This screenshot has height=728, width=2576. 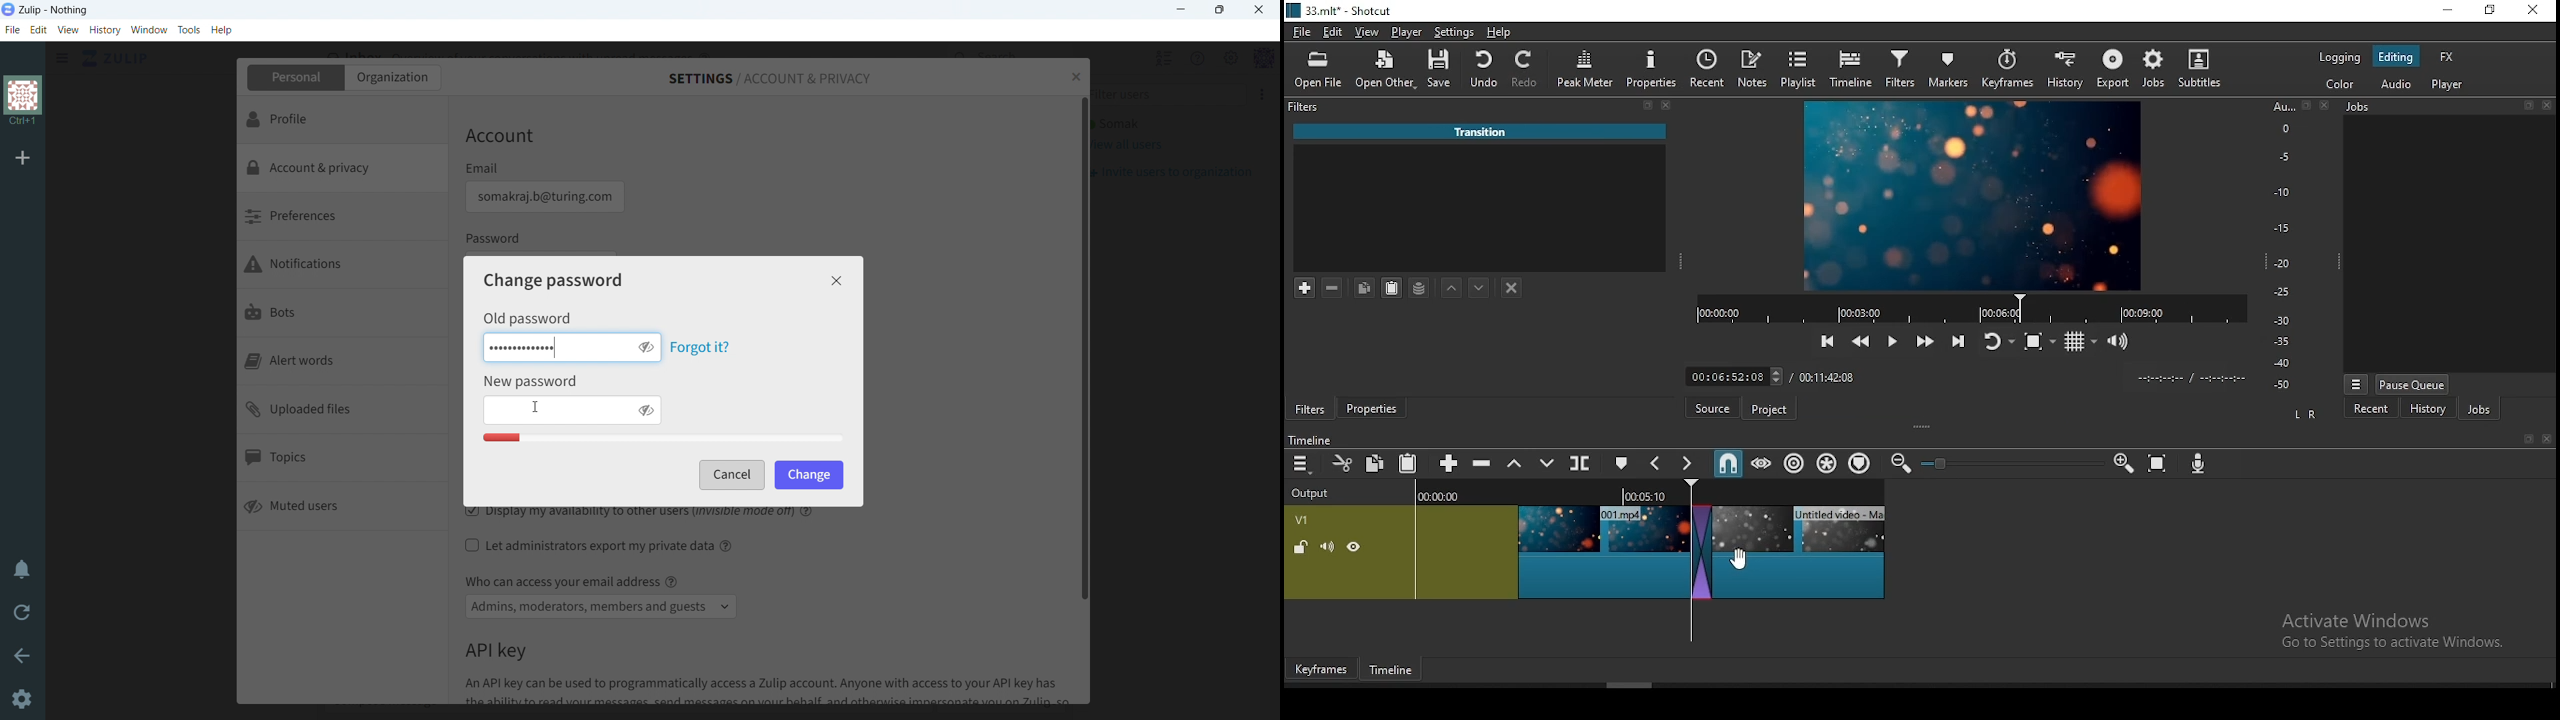 What do you see at coordinates (1748, 69) in the screenshot?
I see `notes` at bounding box center [1748, 69].